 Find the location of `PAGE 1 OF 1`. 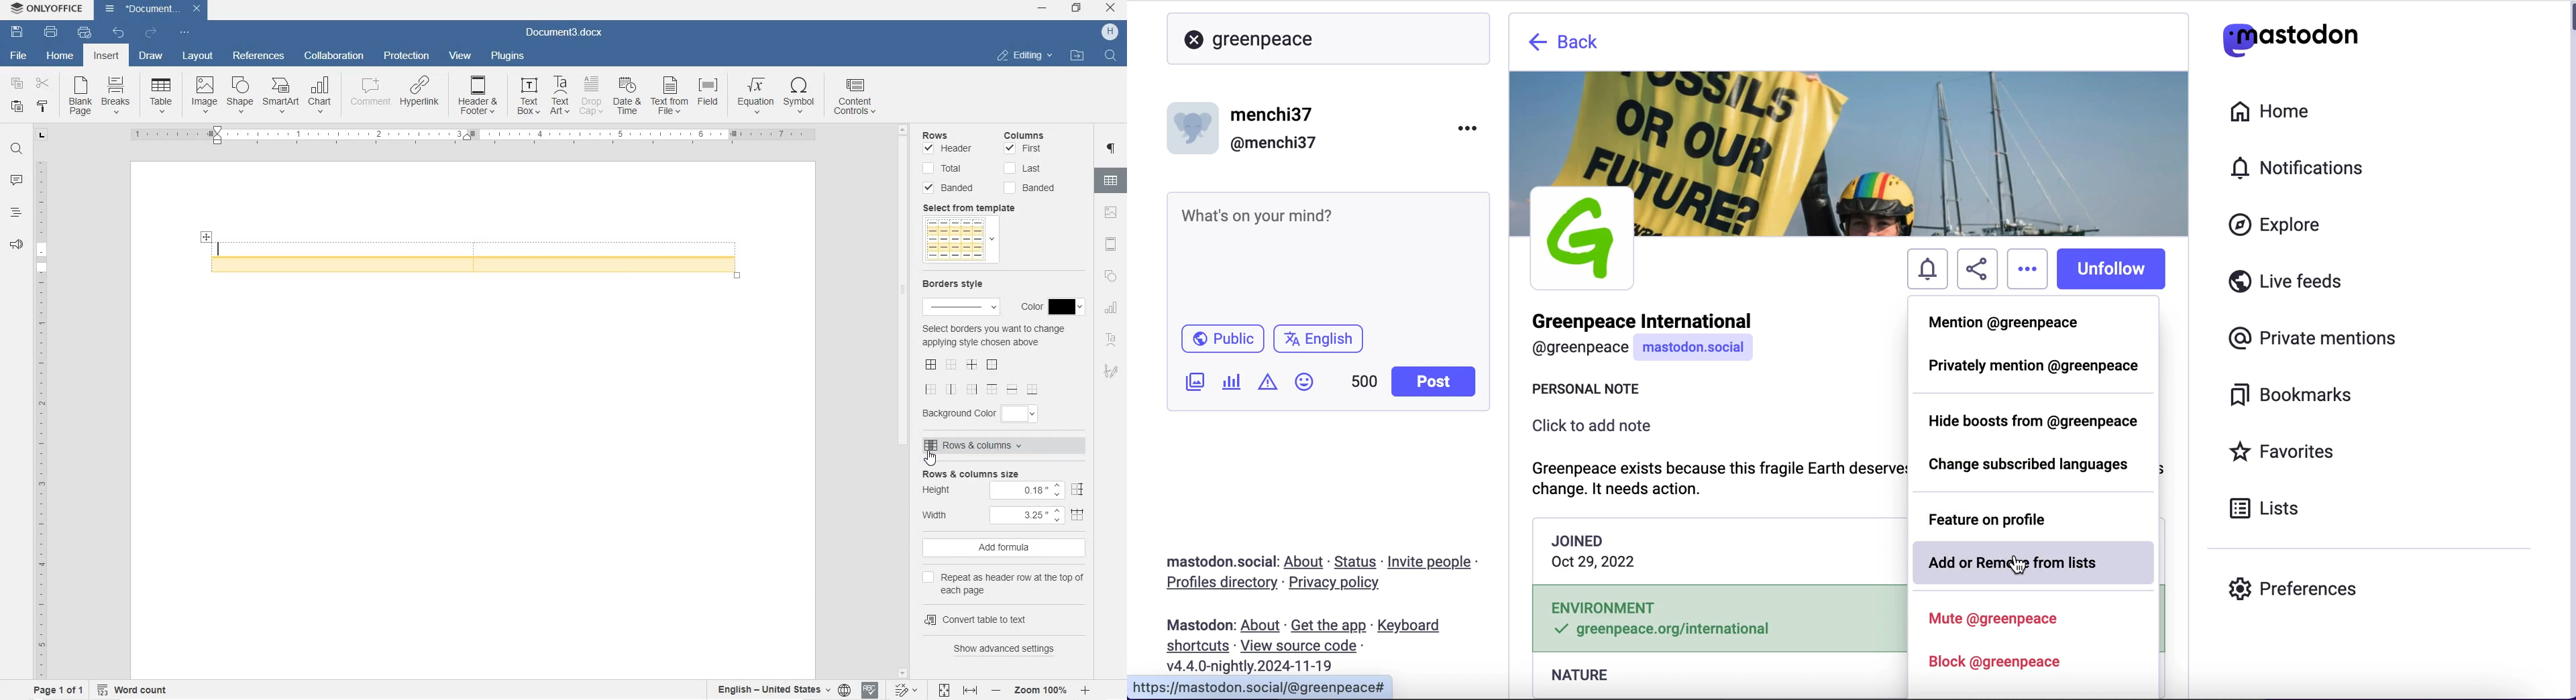

PAGE 1 OF 1 is located at coordinates (55, 691).